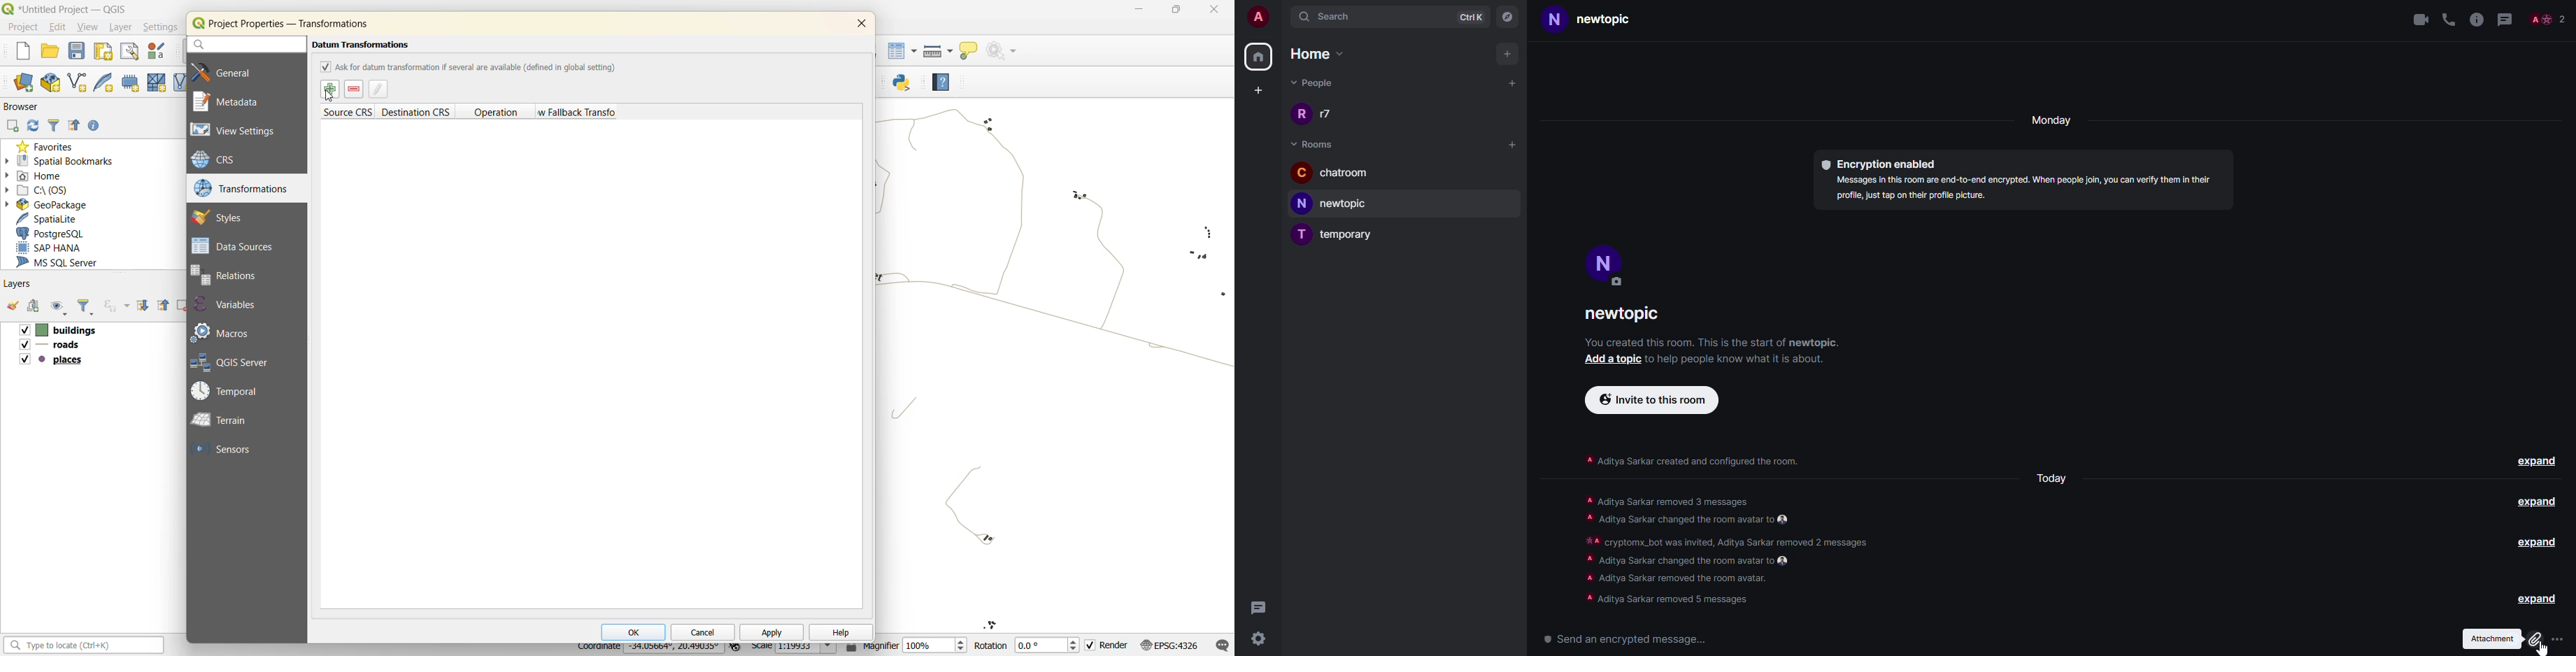 This screenshot has width=2576, height=672. Describe the element at coordinates (740, 648) in the screenshot. I see `toggle extents` at that location.